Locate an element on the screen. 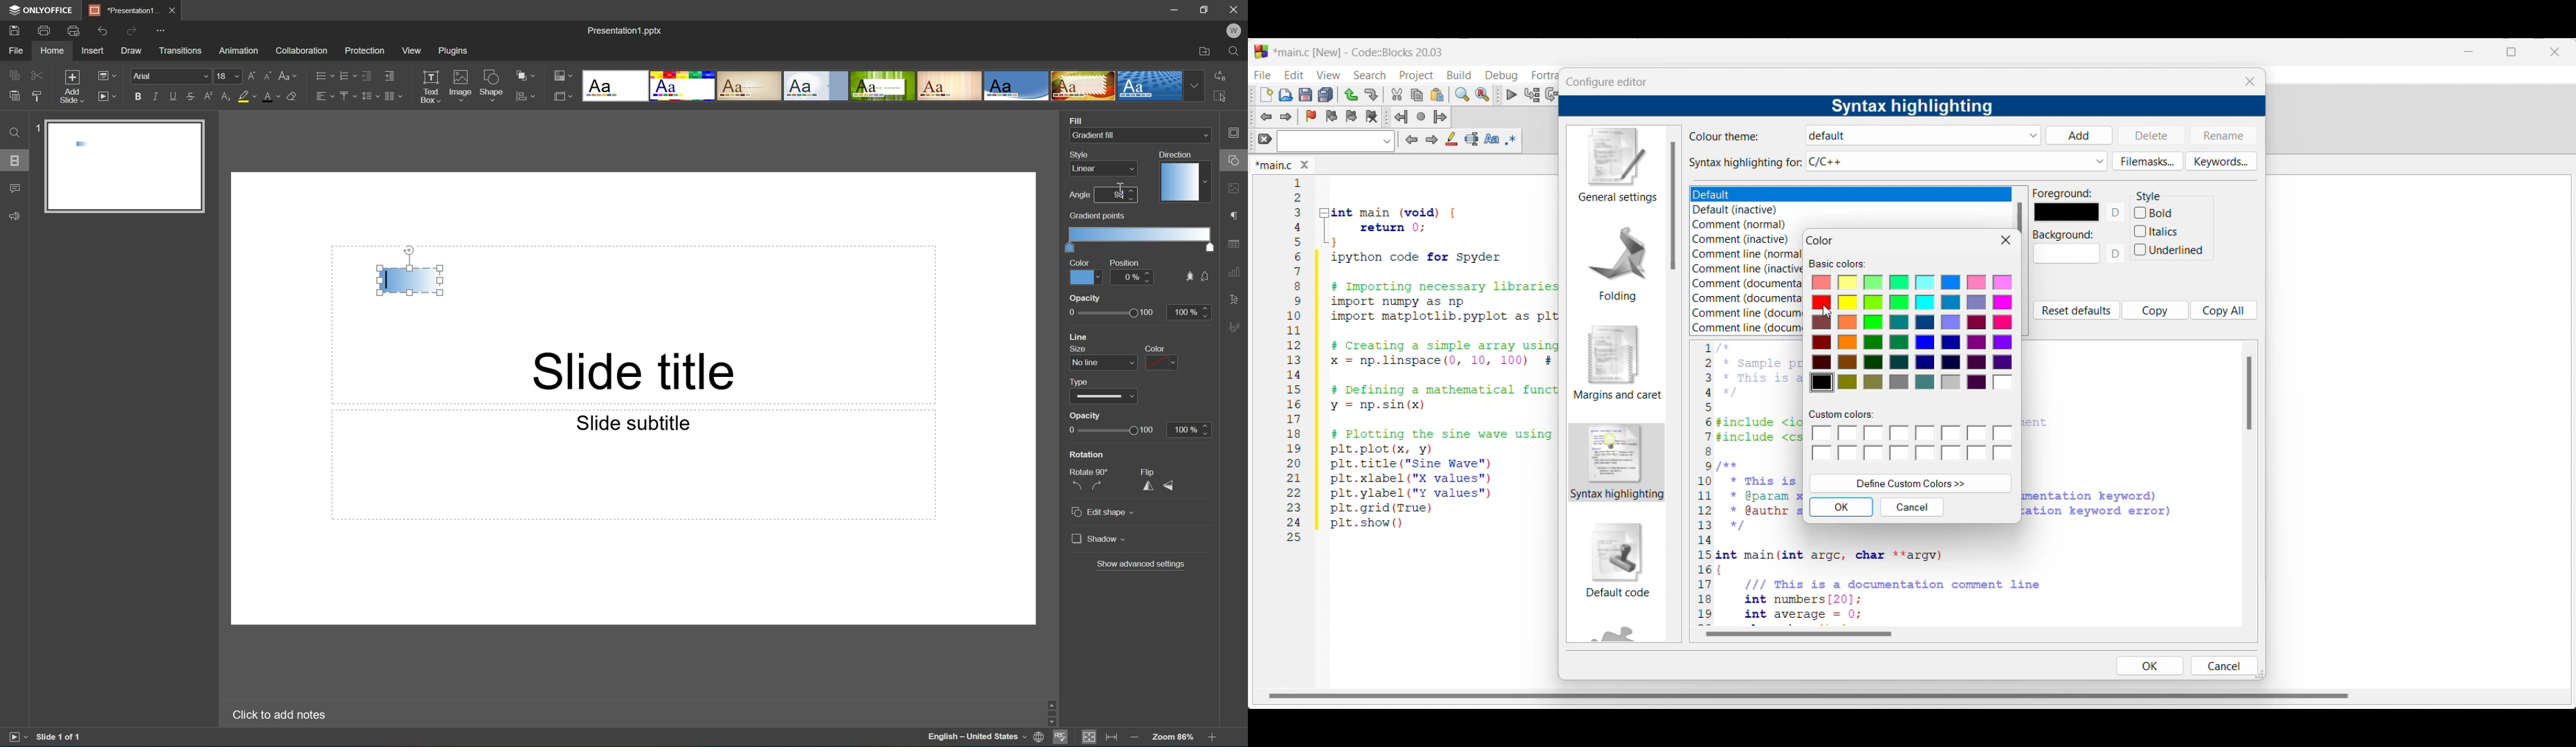 Image resolution: width=2576 pixels, height=756 pixels. Image is located at coordinates (461, 87).